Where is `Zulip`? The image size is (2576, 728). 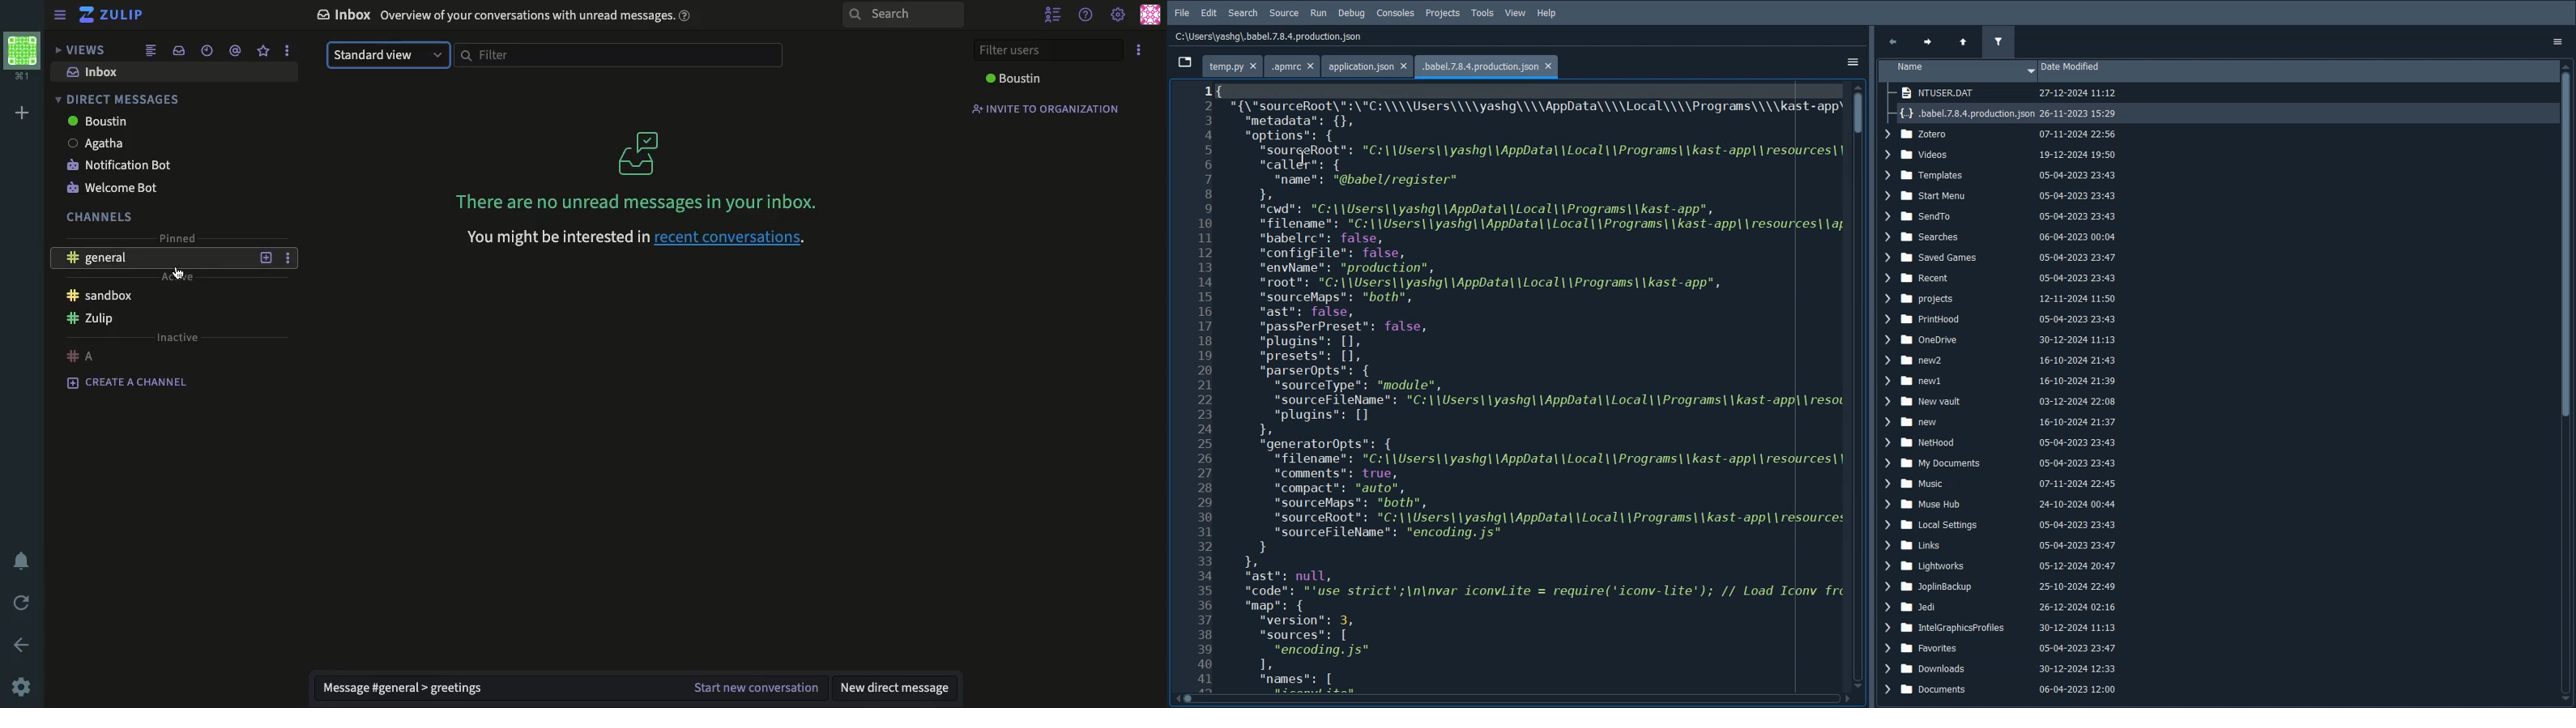
Zulip is located at coordinates (112, 15).